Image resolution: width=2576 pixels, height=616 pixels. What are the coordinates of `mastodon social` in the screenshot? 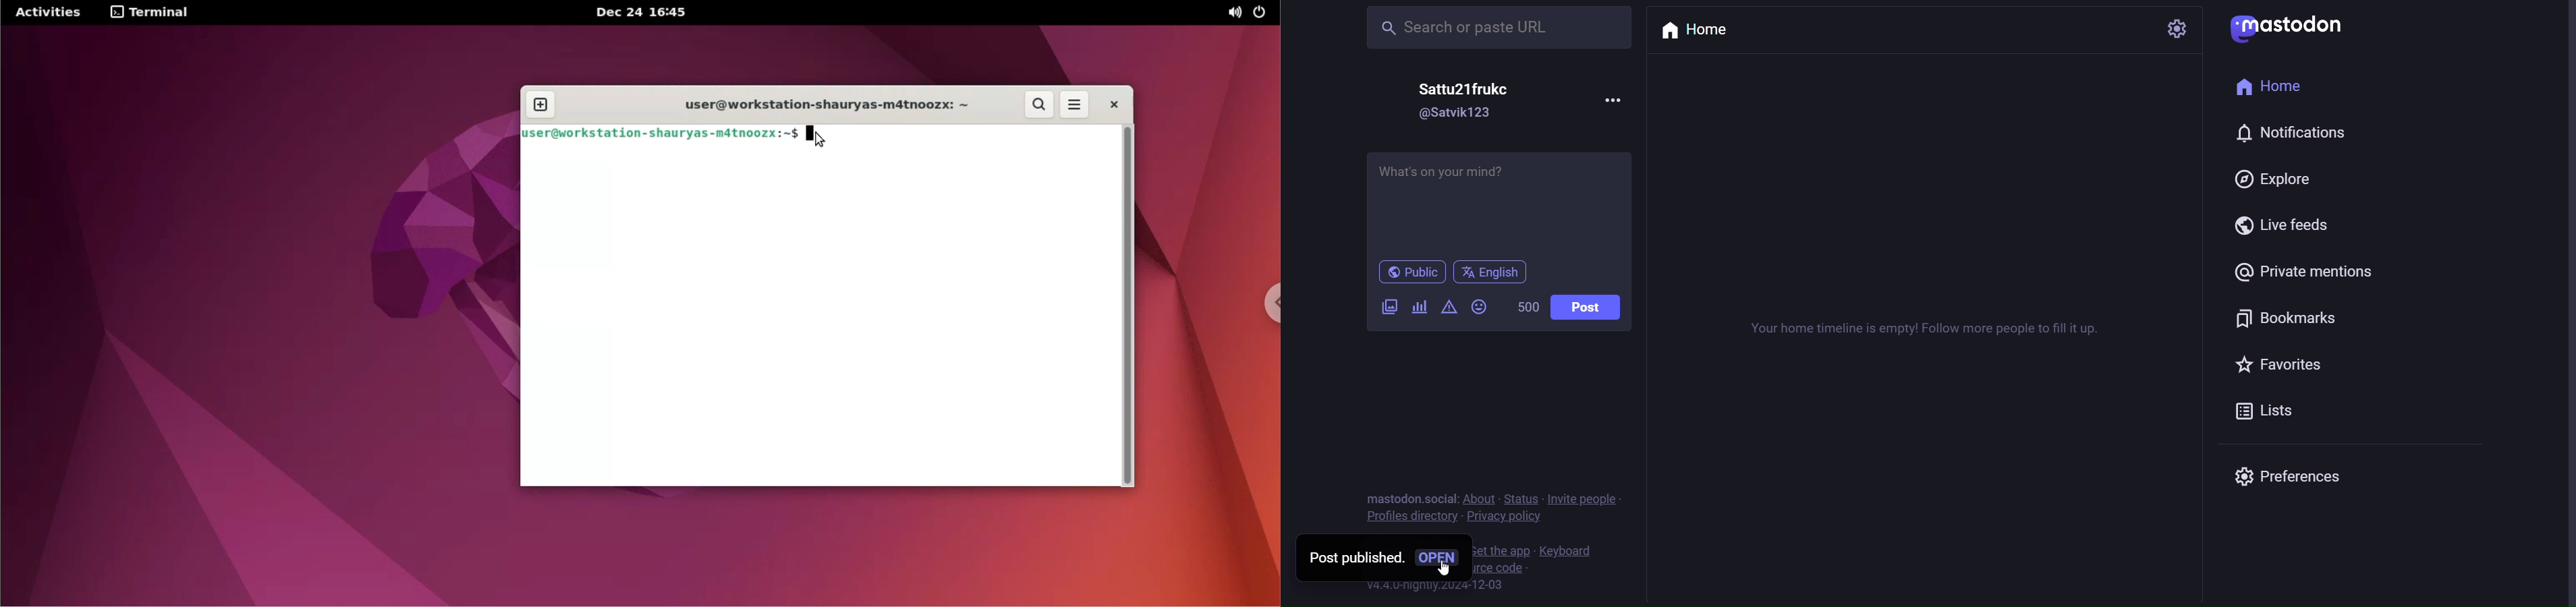 It's located at (1411, 497).